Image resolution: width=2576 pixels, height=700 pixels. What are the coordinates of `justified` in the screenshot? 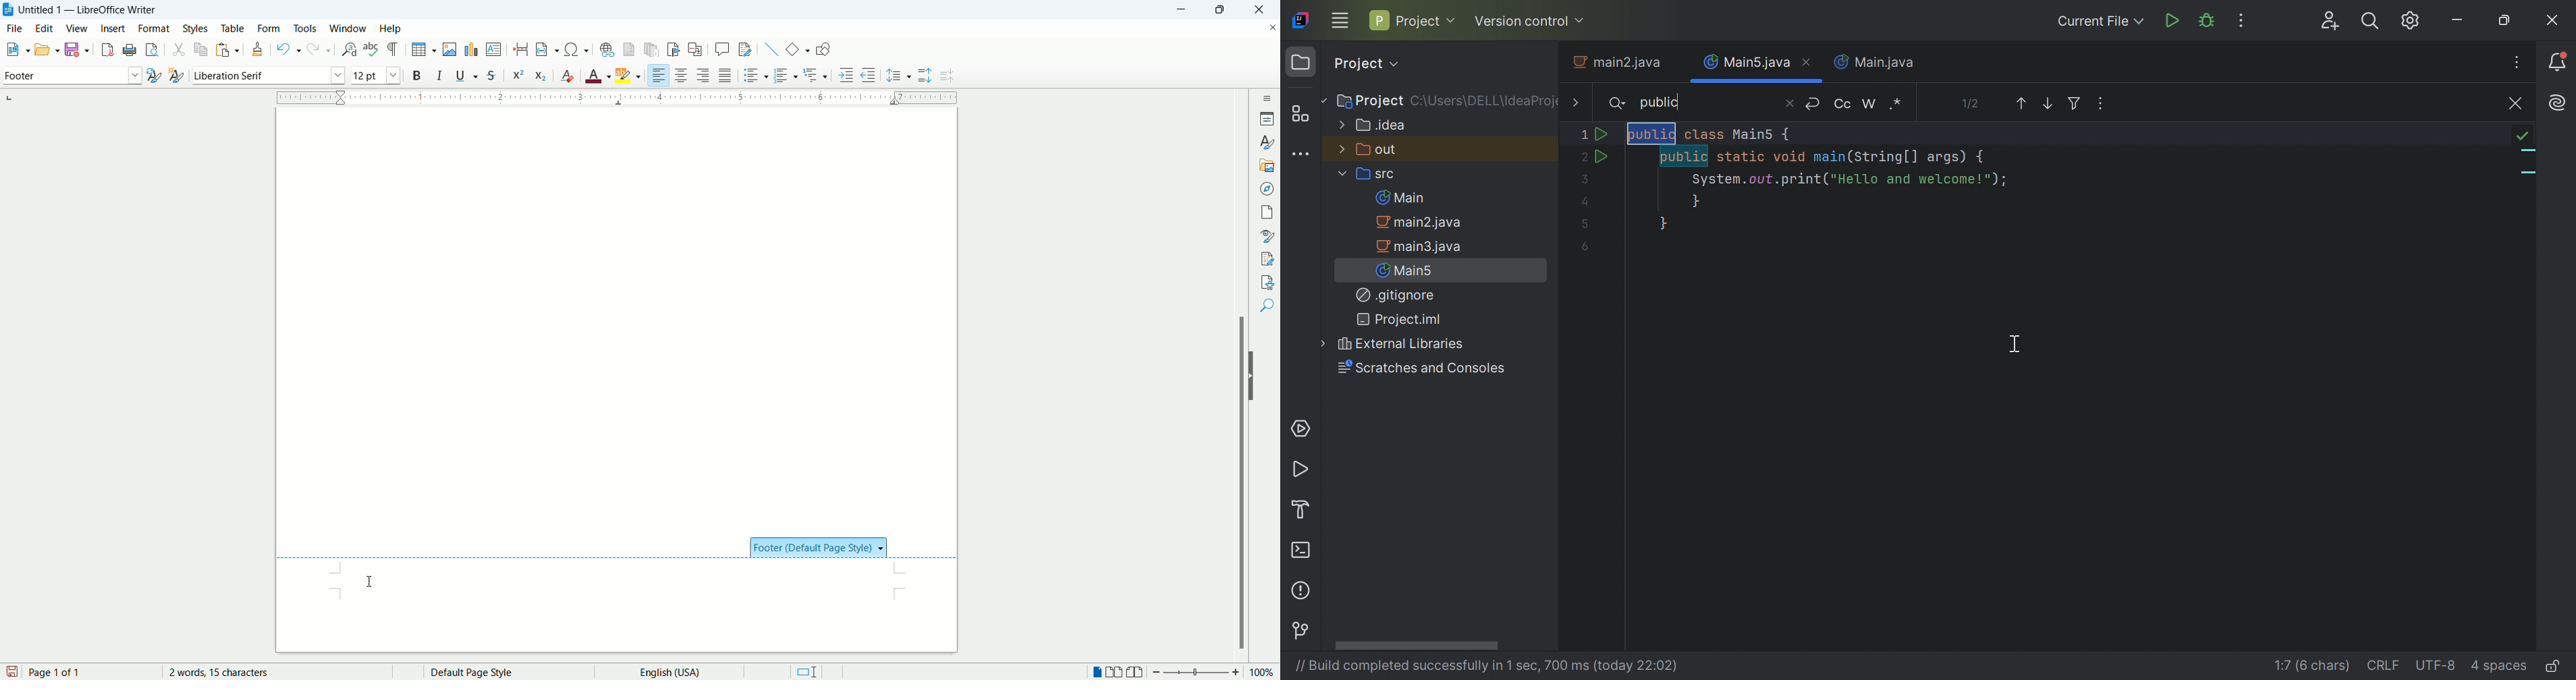 It's located at (727, 75).